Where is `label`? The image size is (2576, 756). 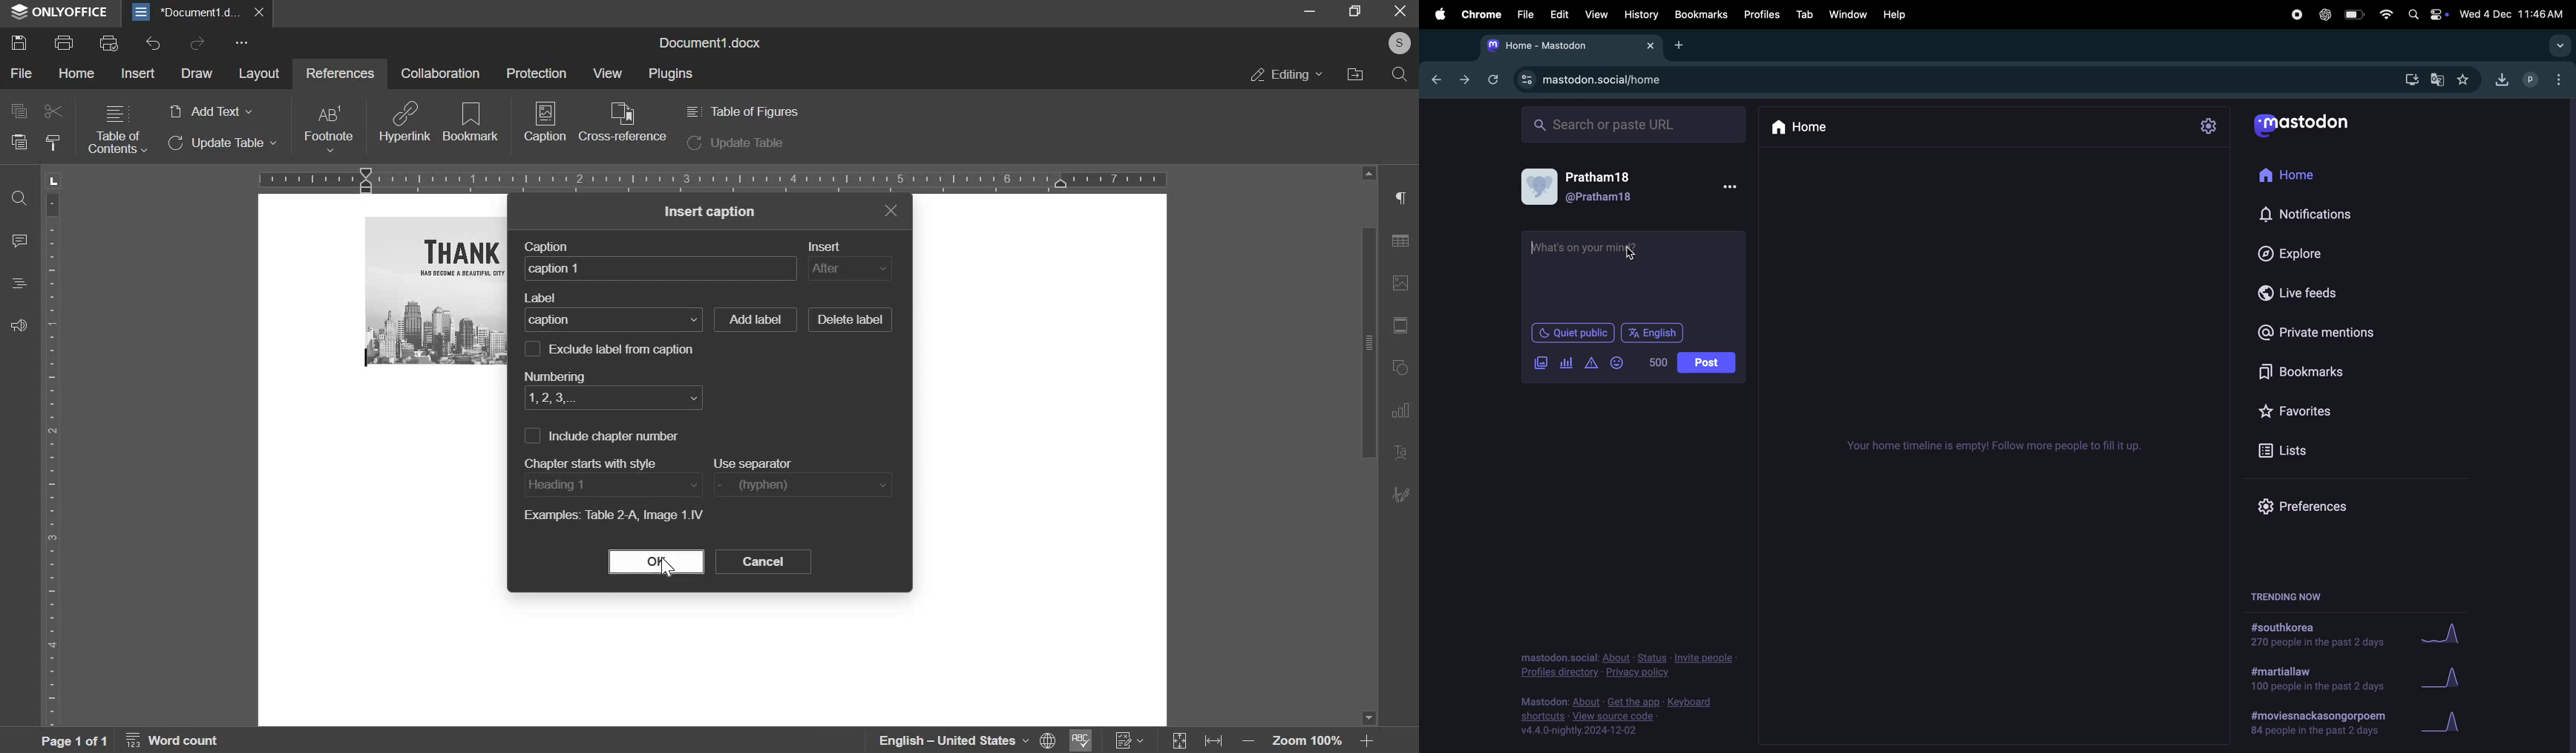
label is located at coordinates (613, 319).